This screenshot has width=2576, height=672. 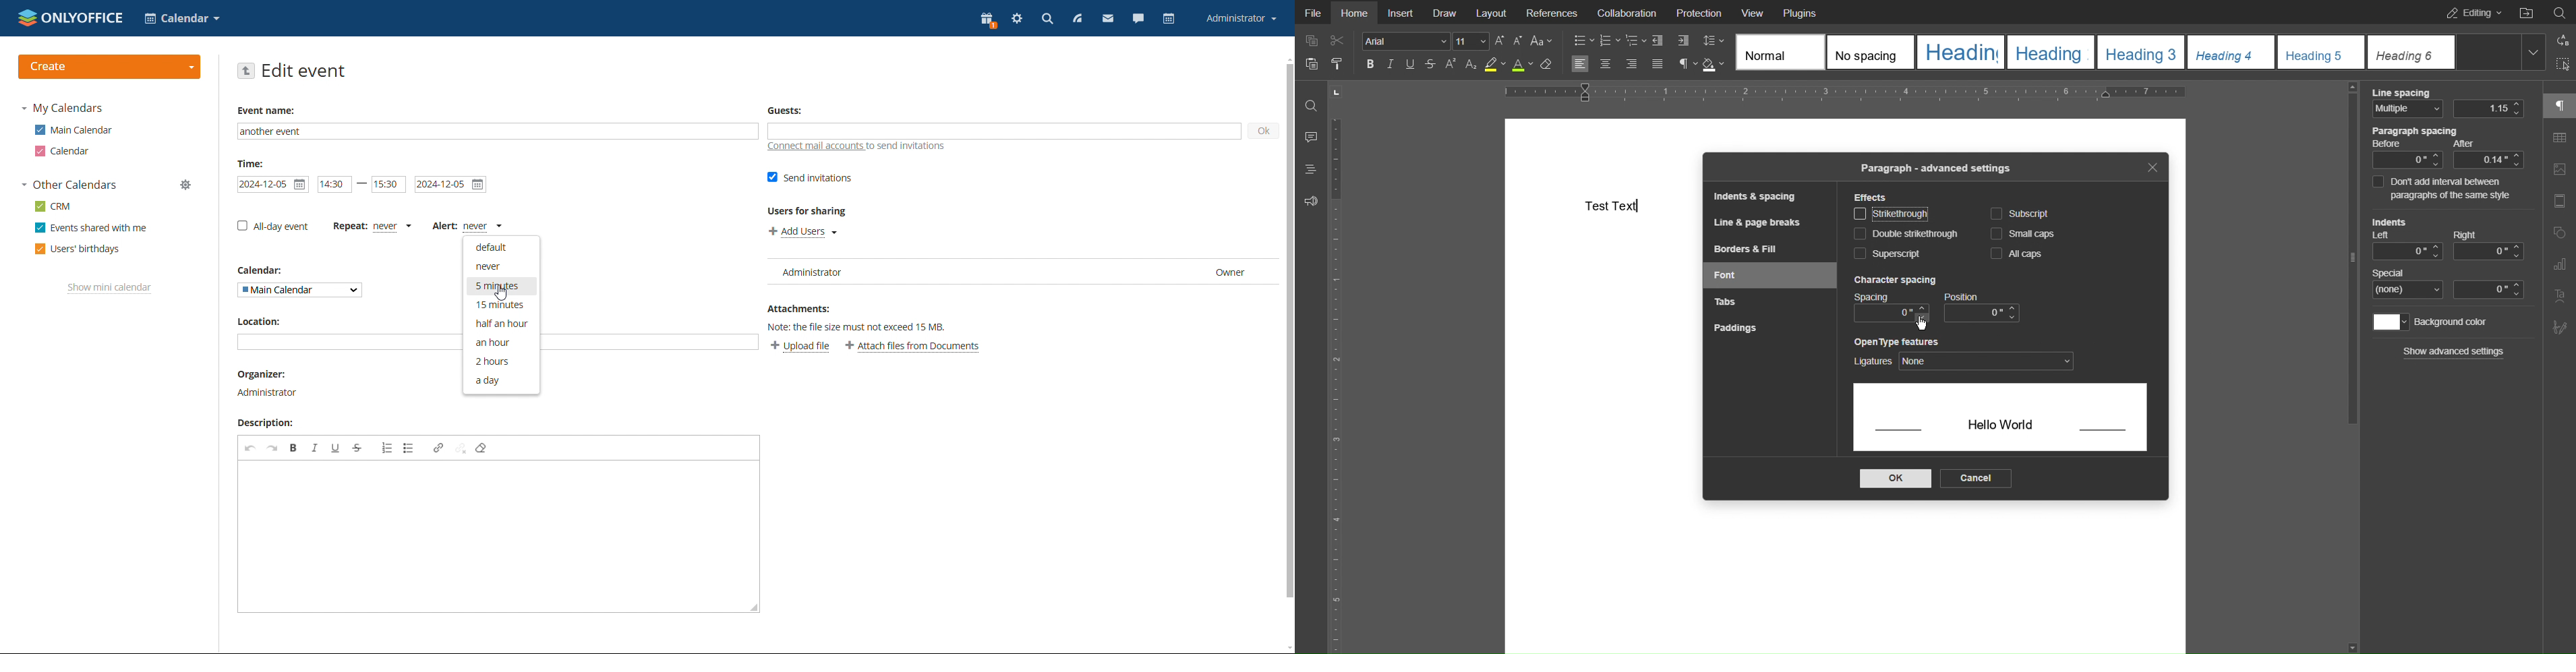 What do you see at coordinates (2152, 167) in the screenshot?
I see `Close` at bounding box center [2152, 167].